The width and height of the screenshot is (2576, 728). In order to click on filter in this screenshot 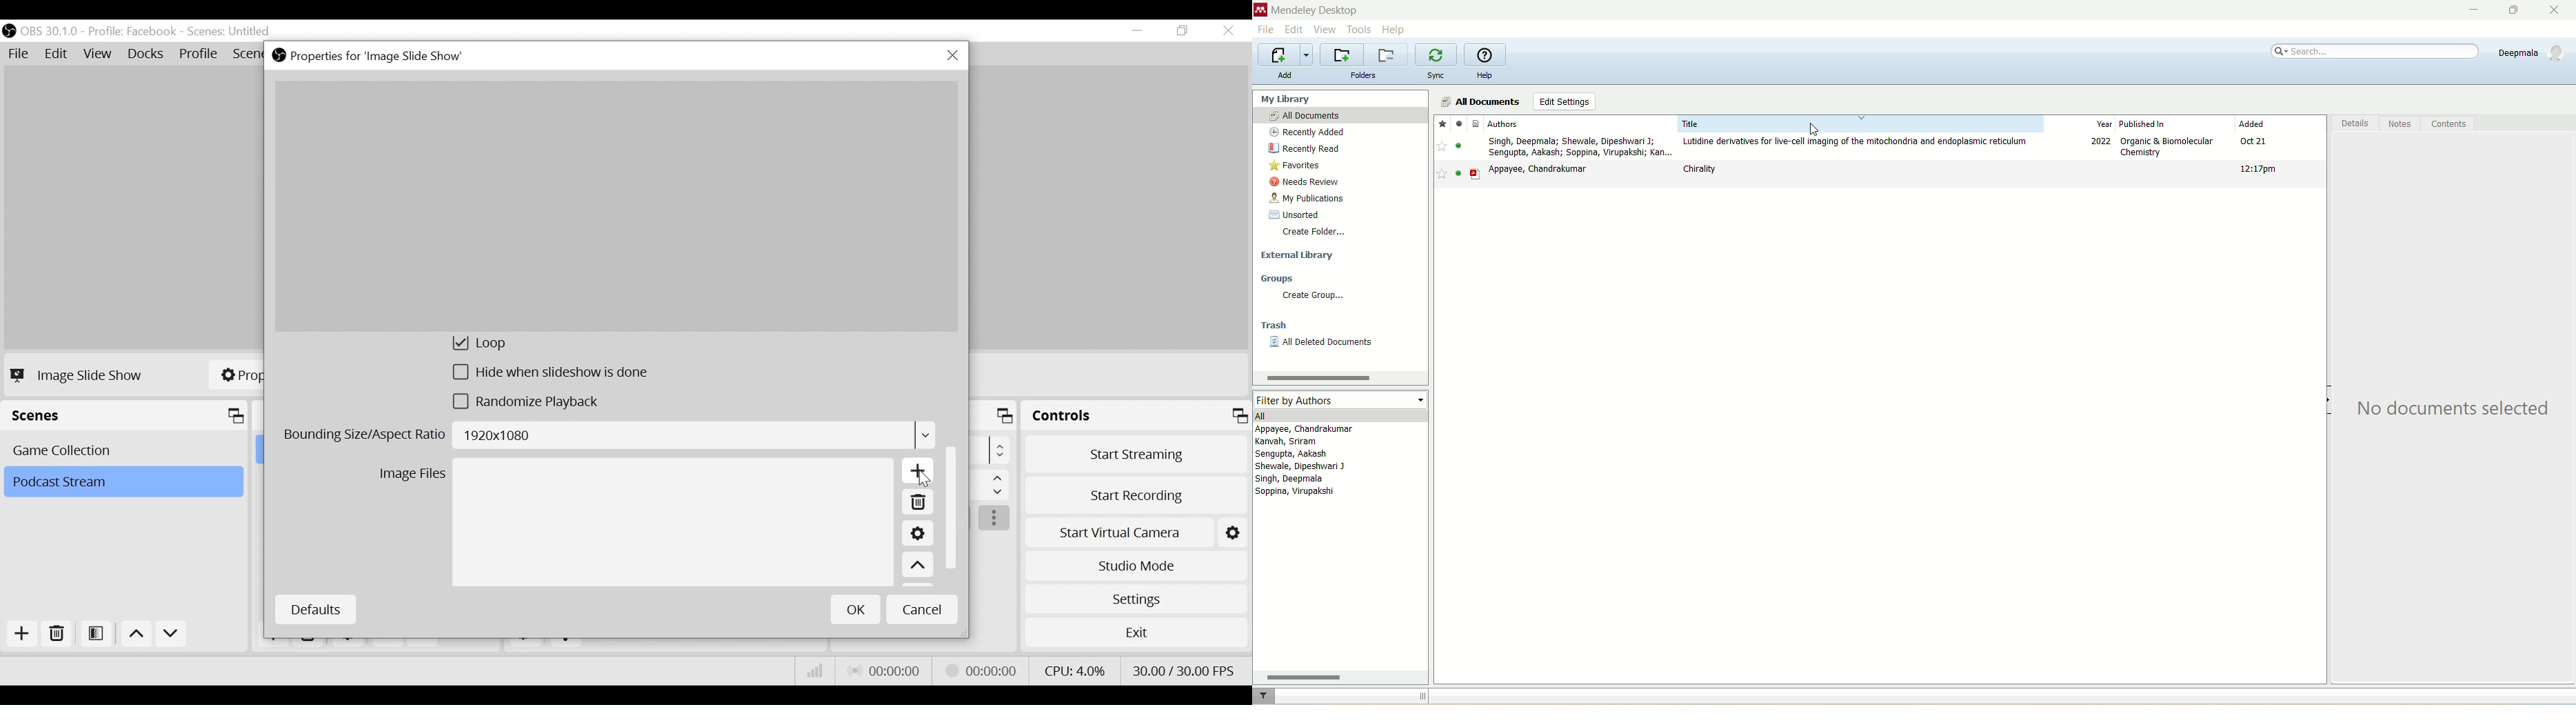, I will do `click(1262, 695)`.